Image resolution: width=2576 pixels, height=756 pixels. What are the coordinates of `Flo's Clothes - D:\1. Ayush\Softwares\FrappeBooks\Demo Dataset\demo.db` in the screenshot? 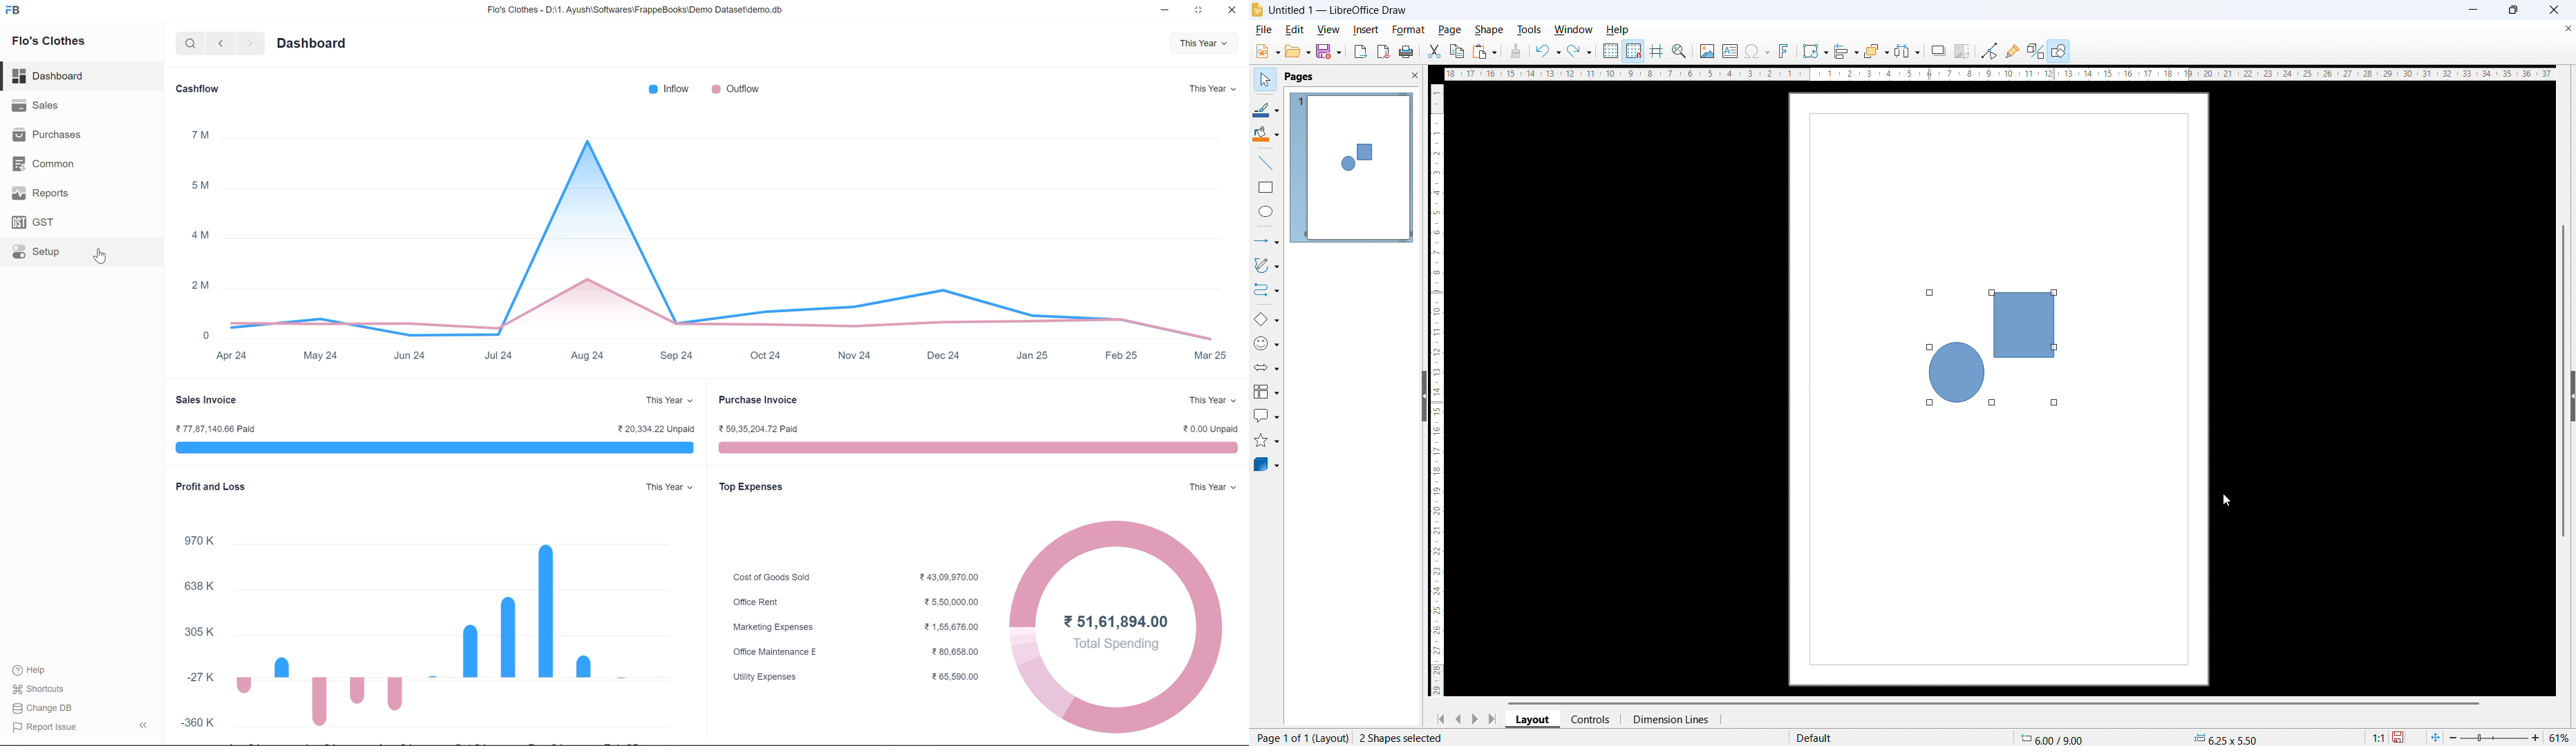 It's located at (633, 9).